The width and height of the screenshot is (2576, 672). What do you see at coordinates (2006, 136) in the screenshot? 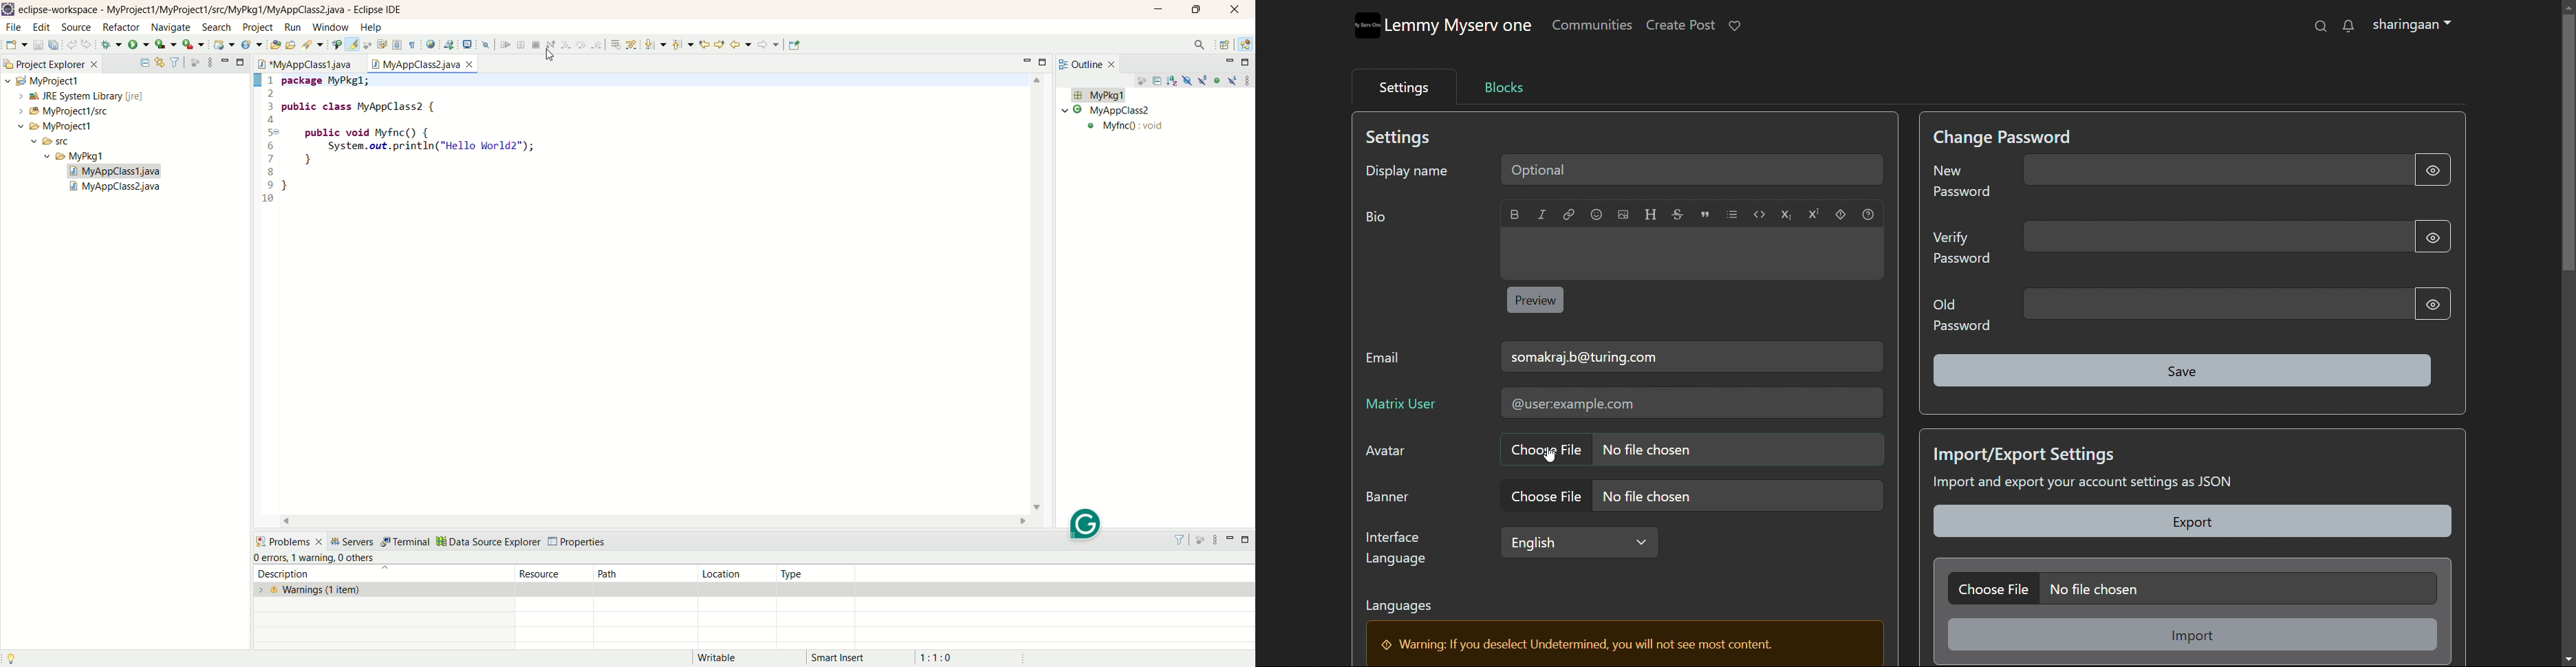
I see `Change Password` at bounding box center [2006, 136].